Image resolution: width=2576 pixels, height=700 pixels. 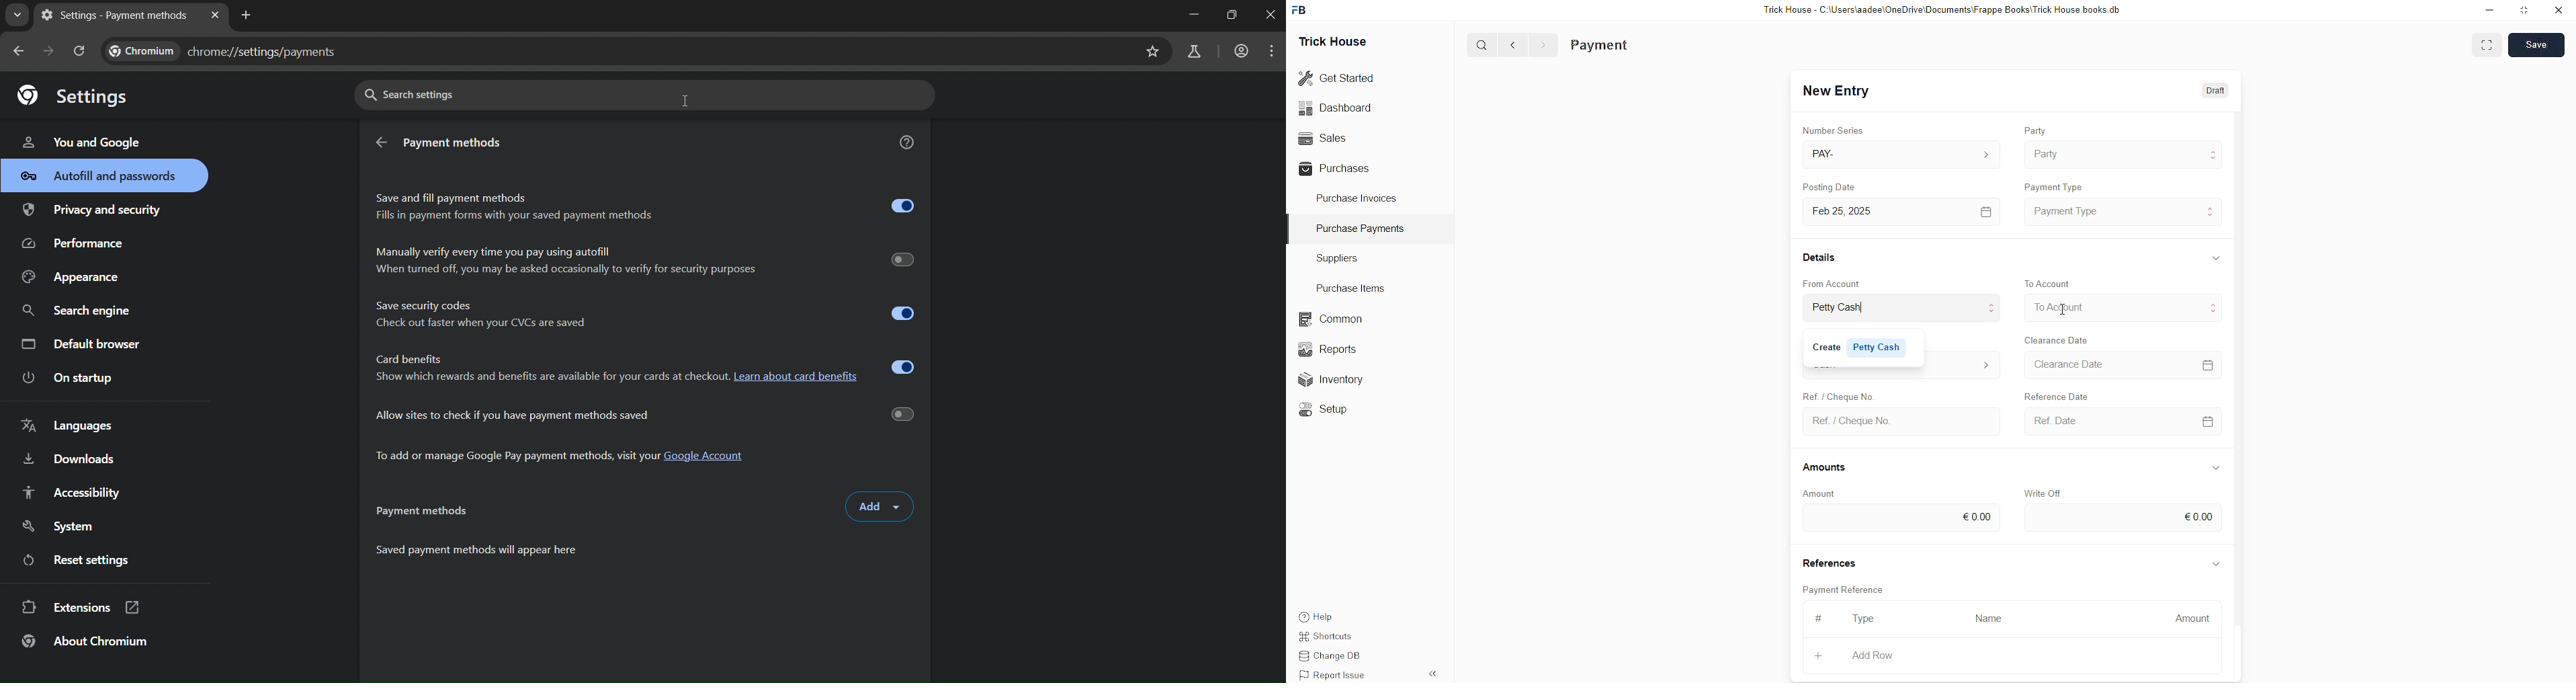 I want to click on Amount, so click(x=2192, y=615).